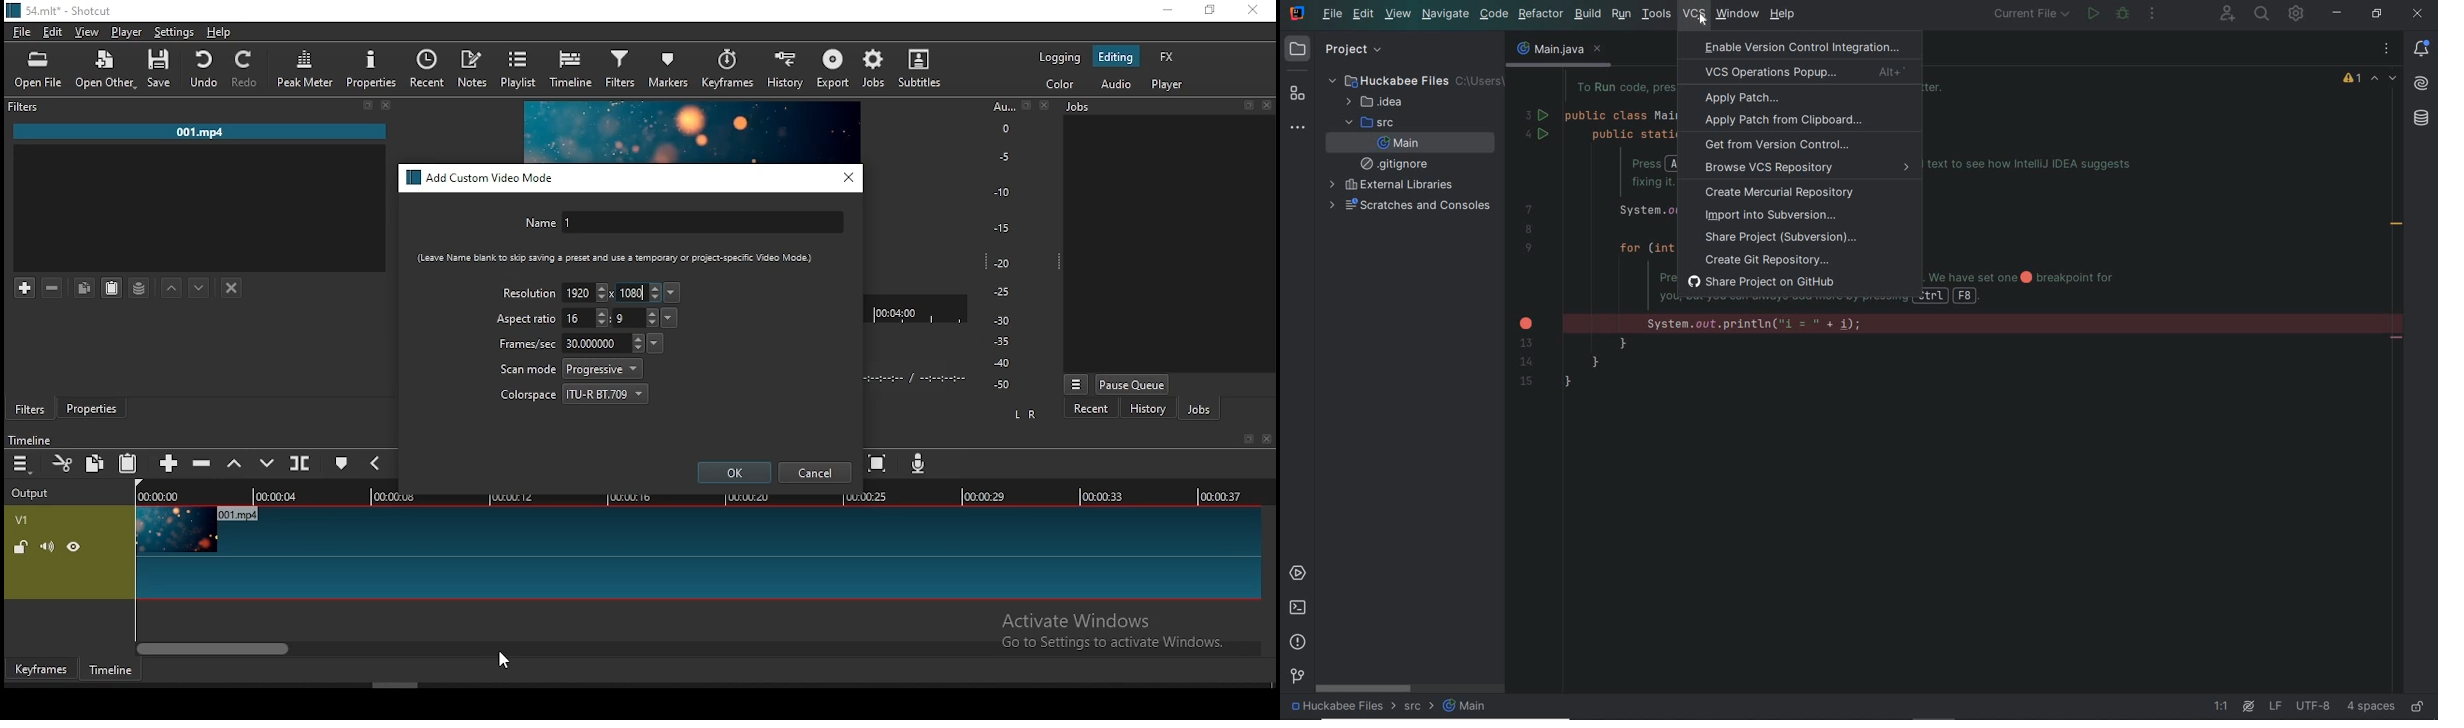 The height and width of the screenshot is (728, 2464). Describe the element at coordinates (1077, 386) in the screenshot. I see `jobs menu` at that location.